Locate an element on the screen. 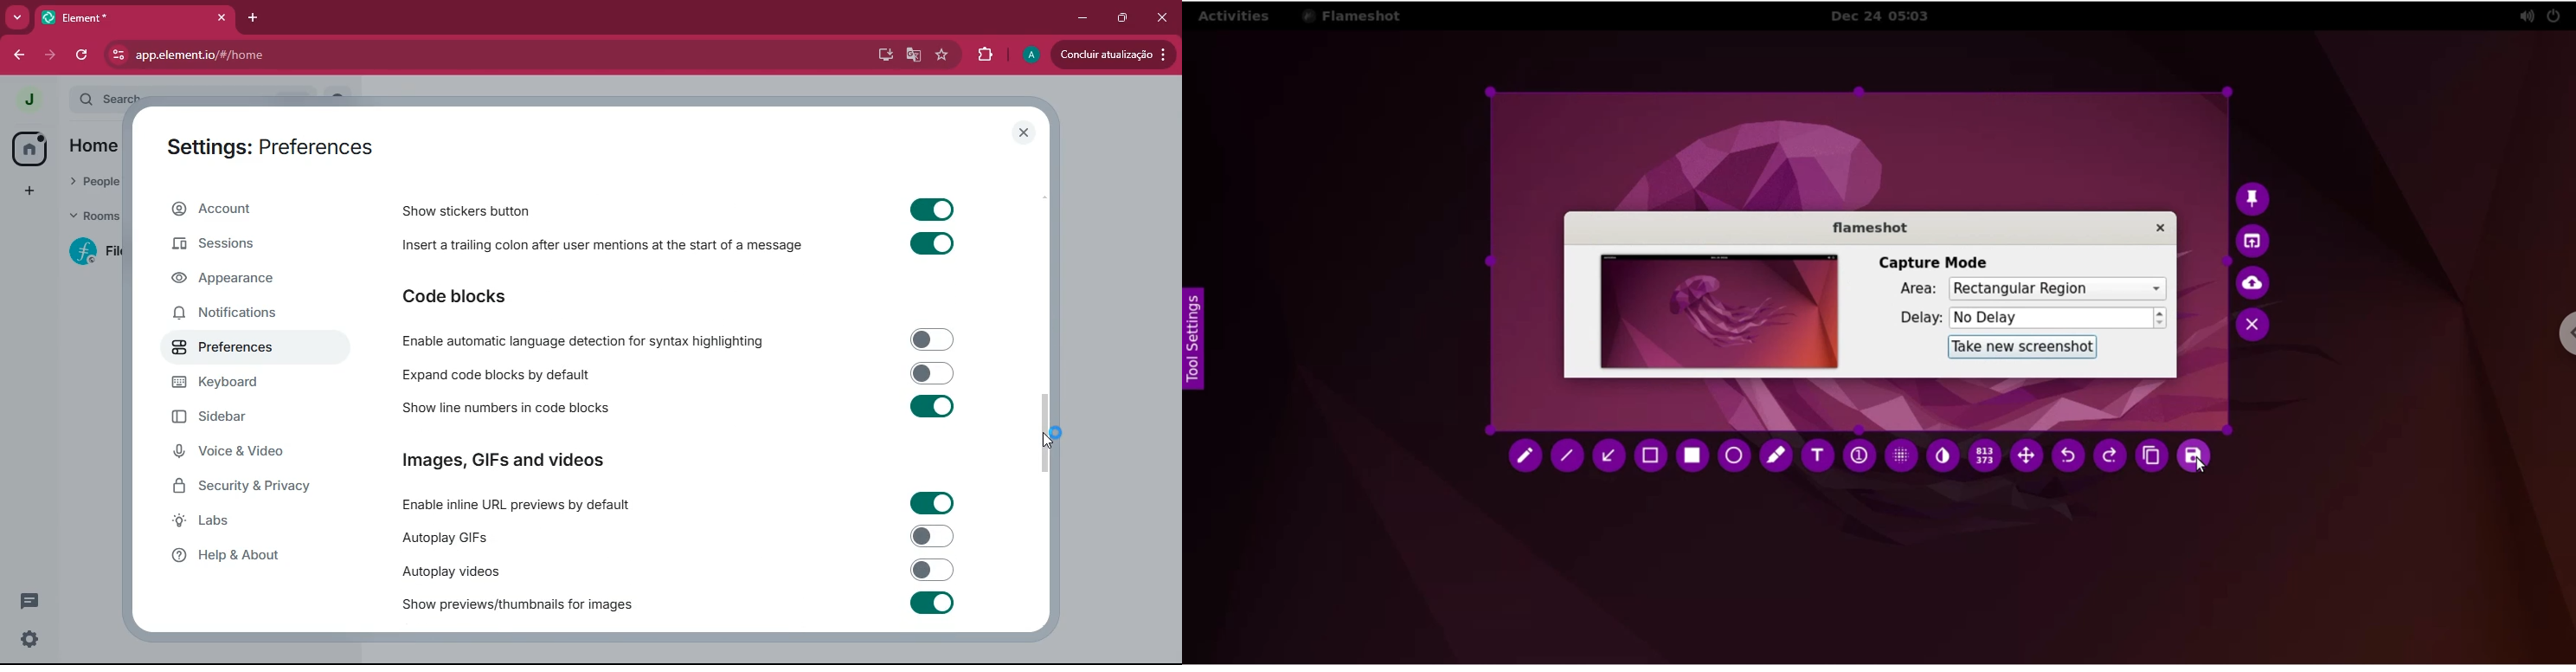 This screenshot has height=672, width=2576. Voice & Video is located at coordinates (237, 454).